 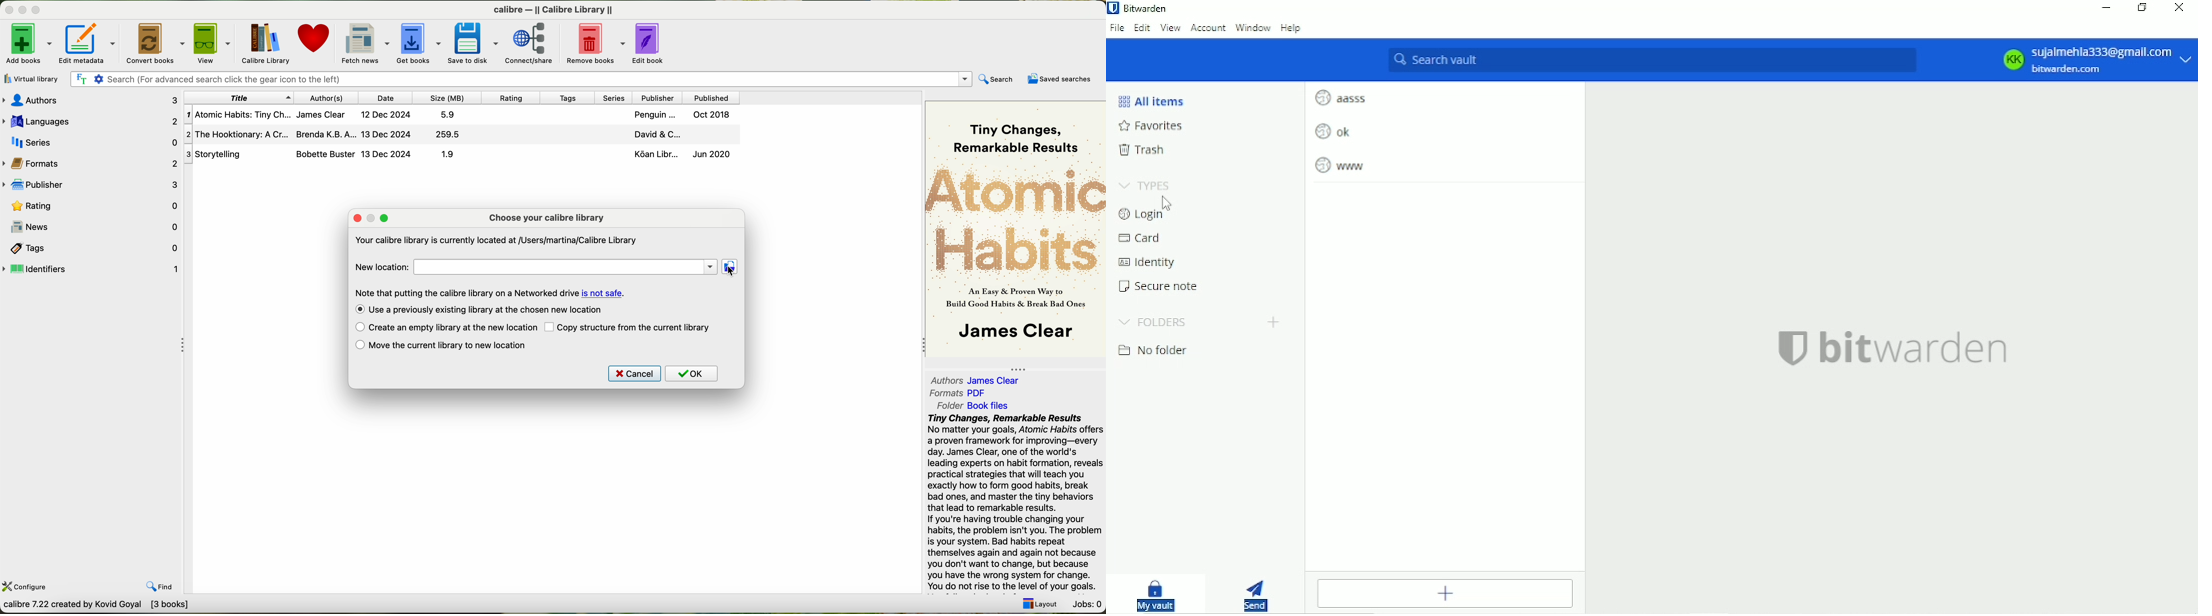 What do you see at coordinates (596, 42) in the screenshot?
I see `remove books` at bounding box center [596, 42].